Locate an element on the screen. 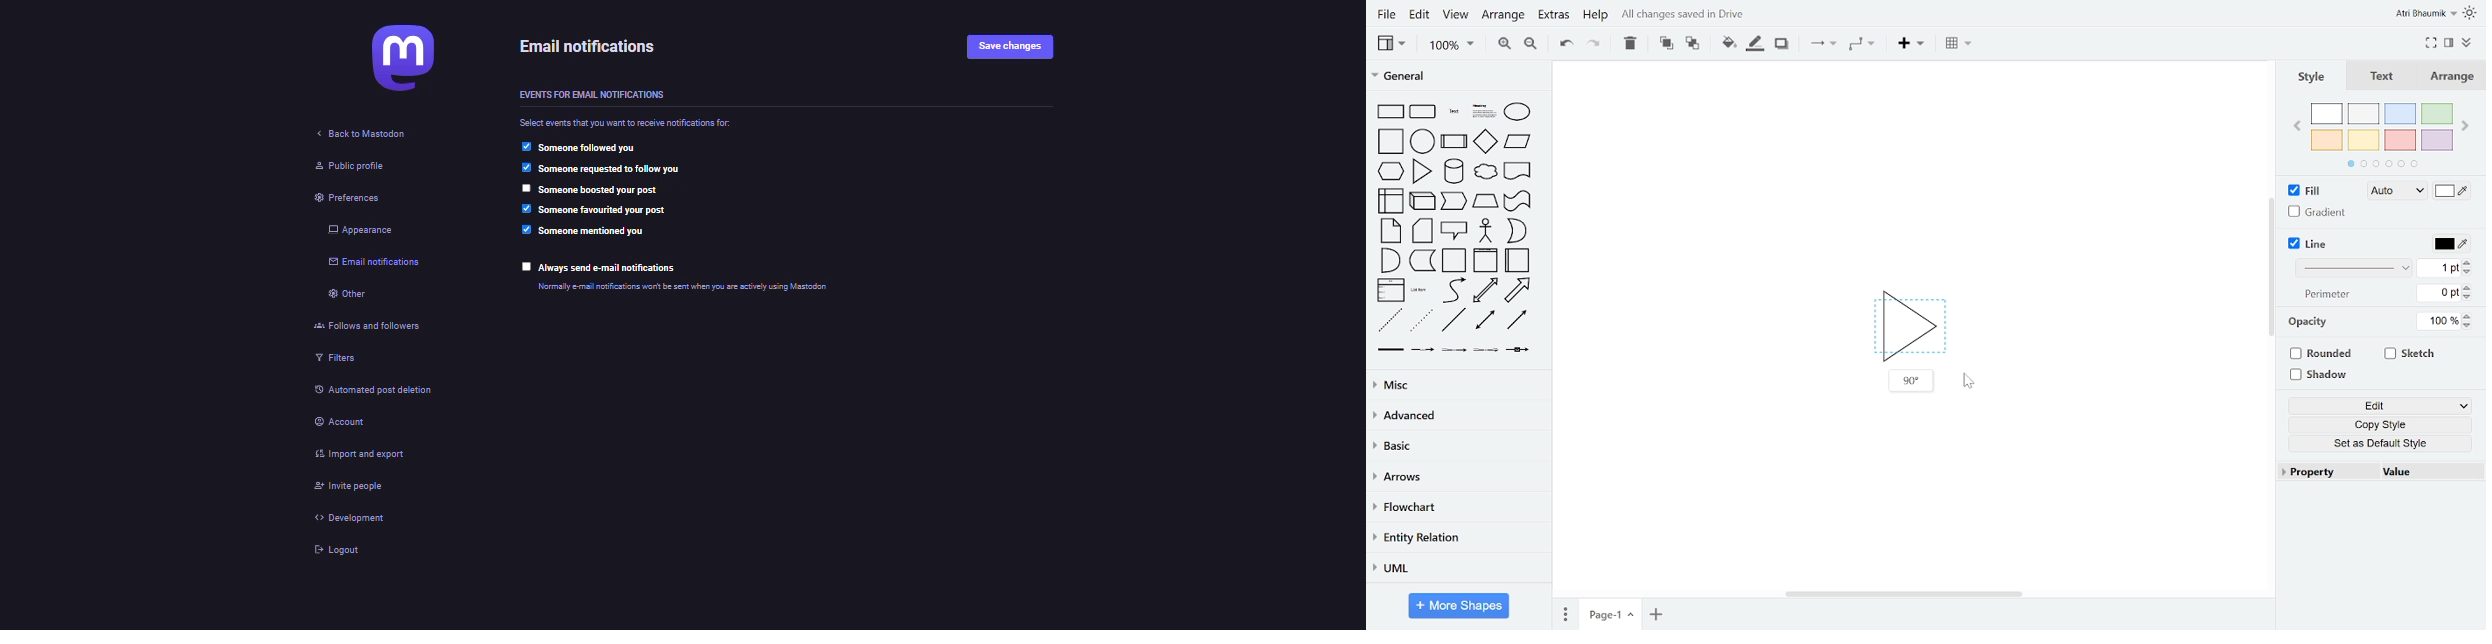 Image resolution: width=2492 pixels, height=644 pixels. text is located at coordinates (2383, 76).